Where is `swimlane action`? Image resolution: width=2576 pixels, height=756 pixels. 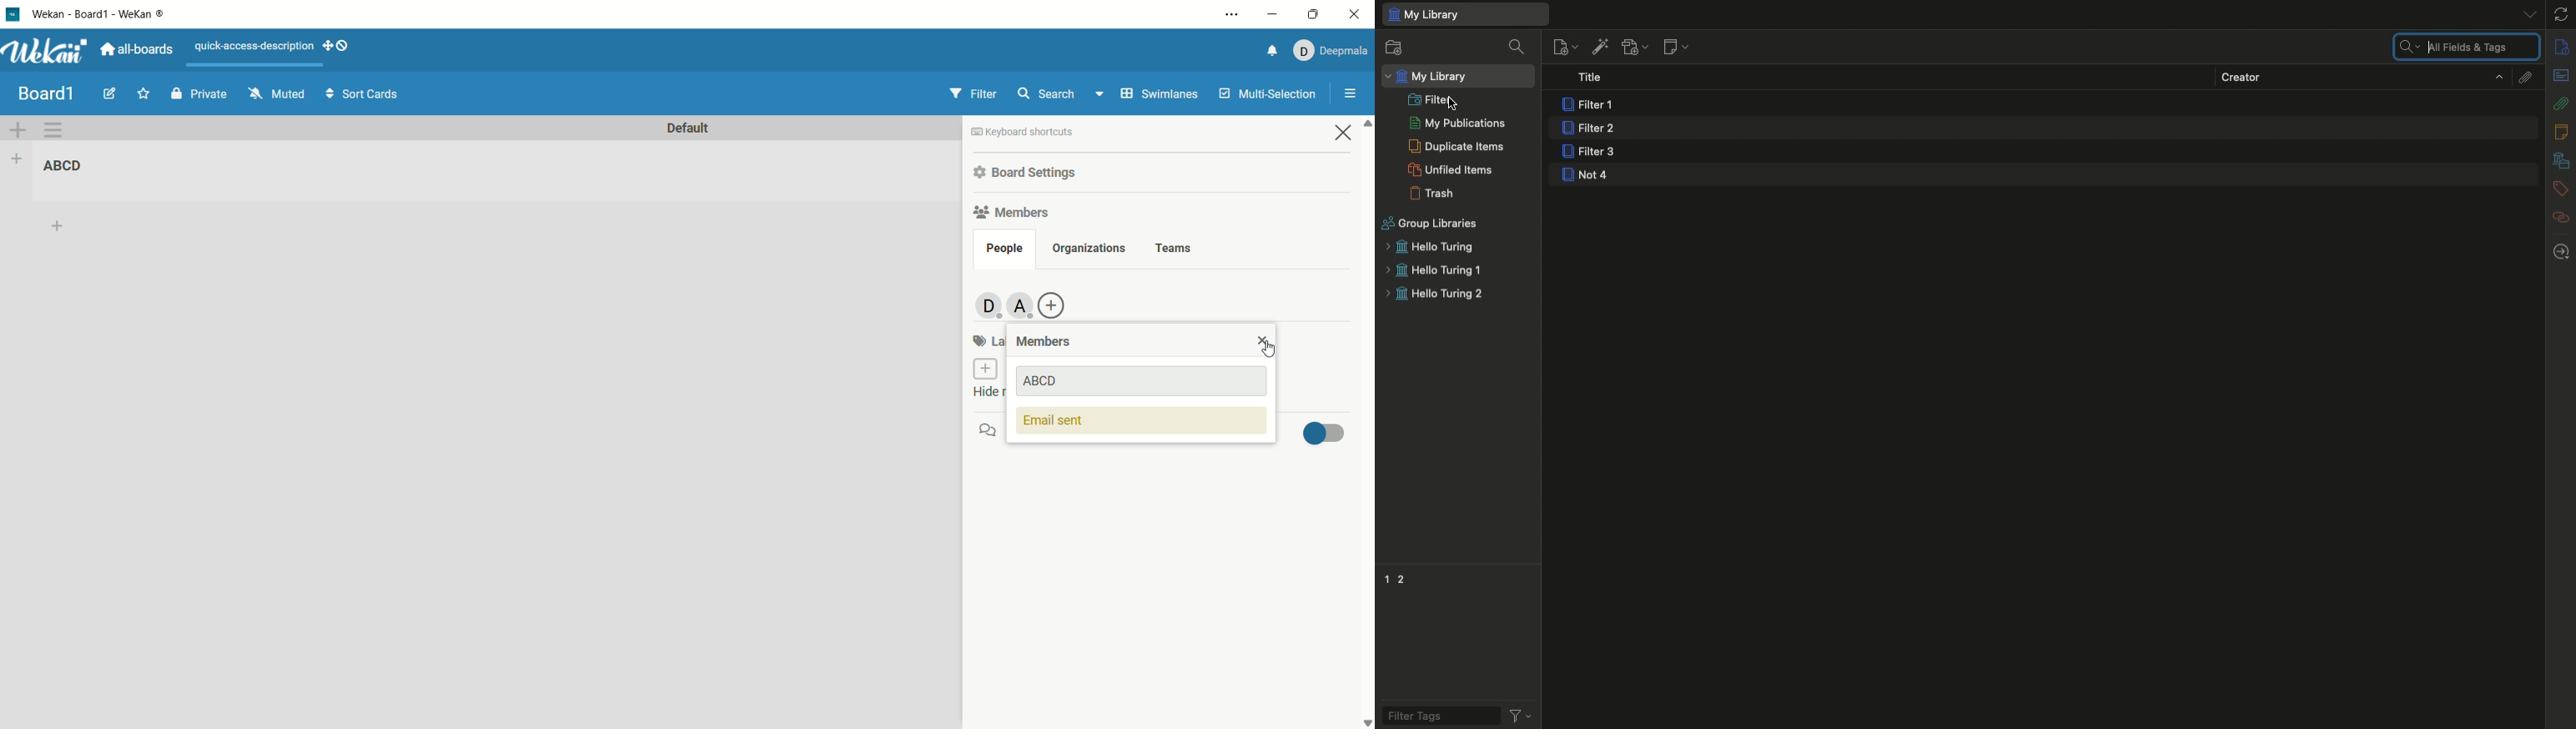 swimlane action is located at coordinates (59, 131).